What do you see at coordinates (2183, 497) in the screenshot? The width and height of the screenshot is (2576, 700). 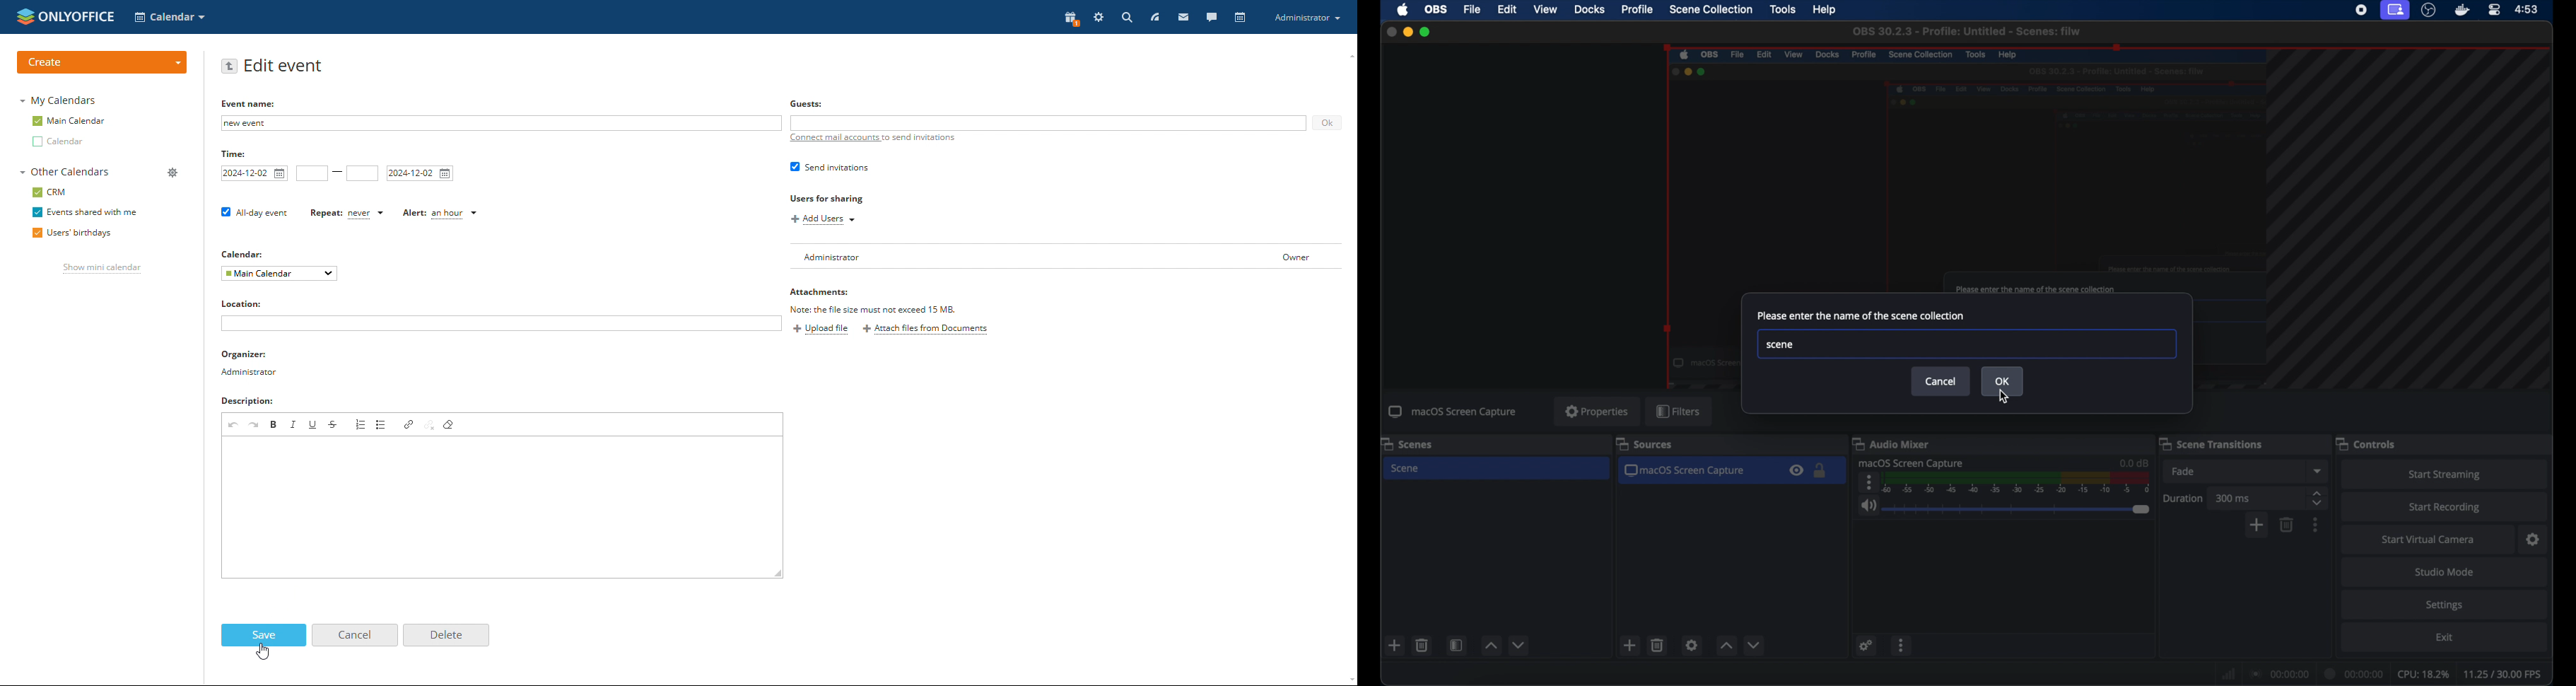 I see `duration` at bounding box center [2183, 497].